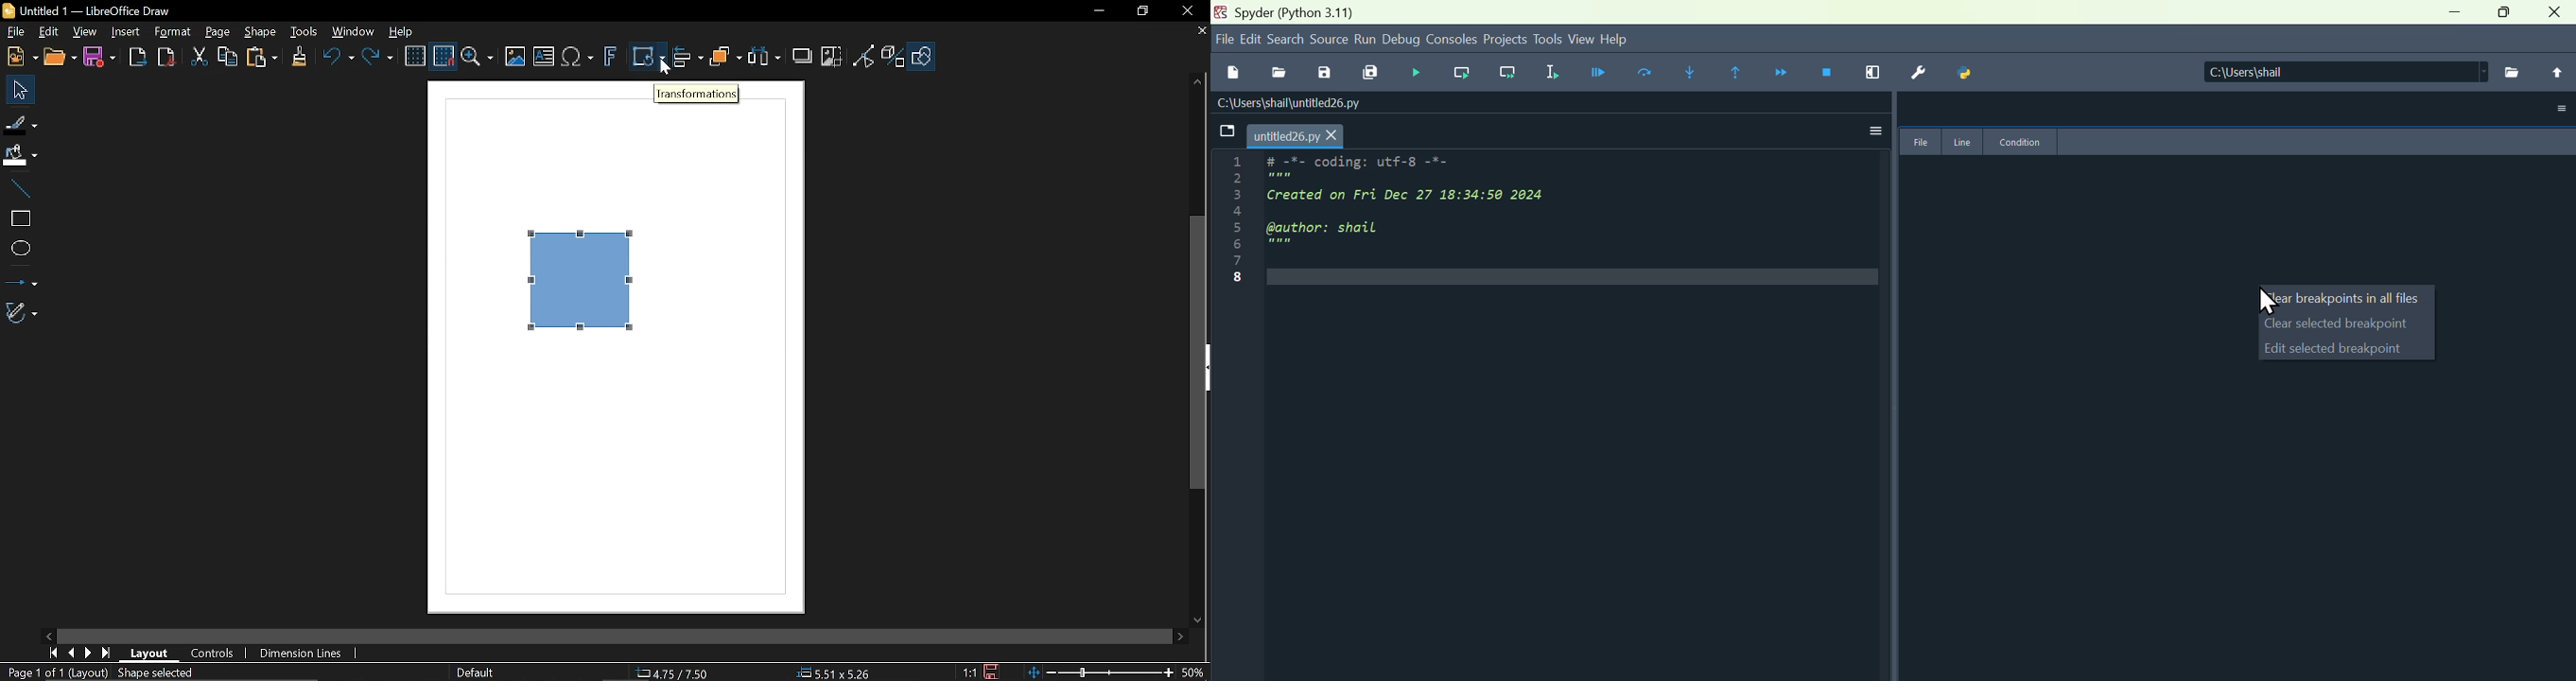 The height and width of the screenshot is (700, 2576). Describe the element at coordinates (479, 57) in the screenshot. I see `Zoom` at that location.